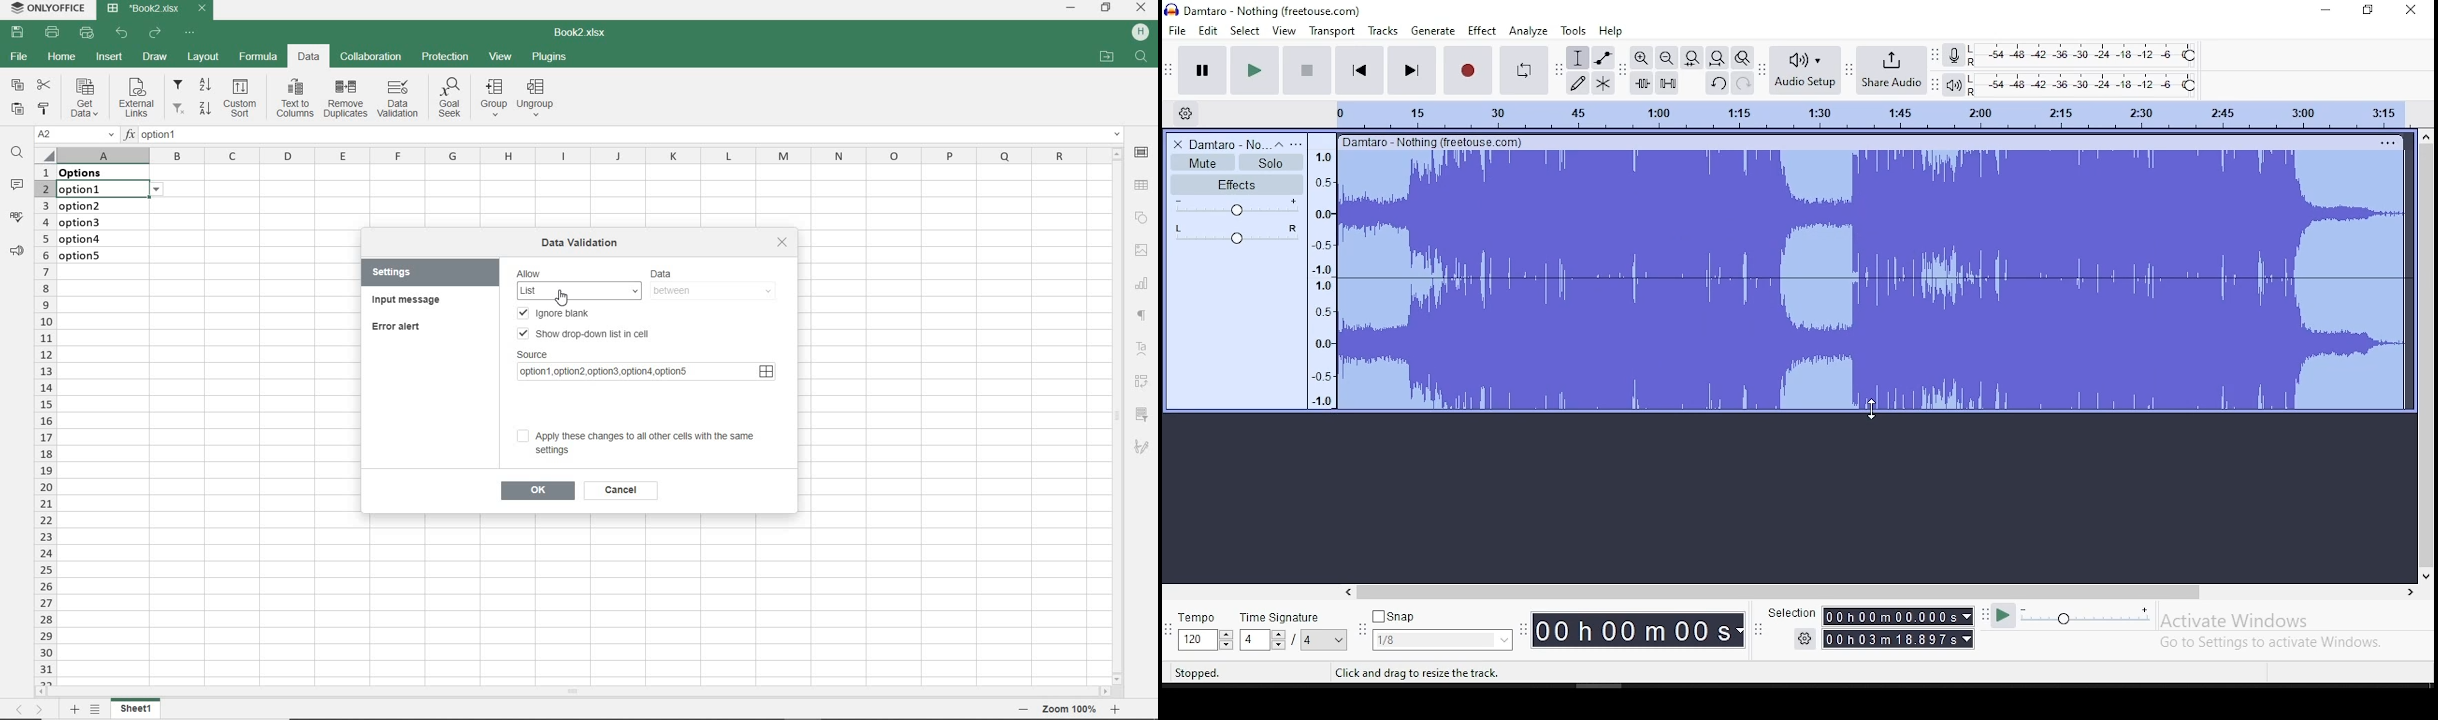 Image resolution: width=2464 pixels, height=728 pixels. Describe the element at coordinates (193, 85) in the screenshot. I see `filter from A to Z` at that location.